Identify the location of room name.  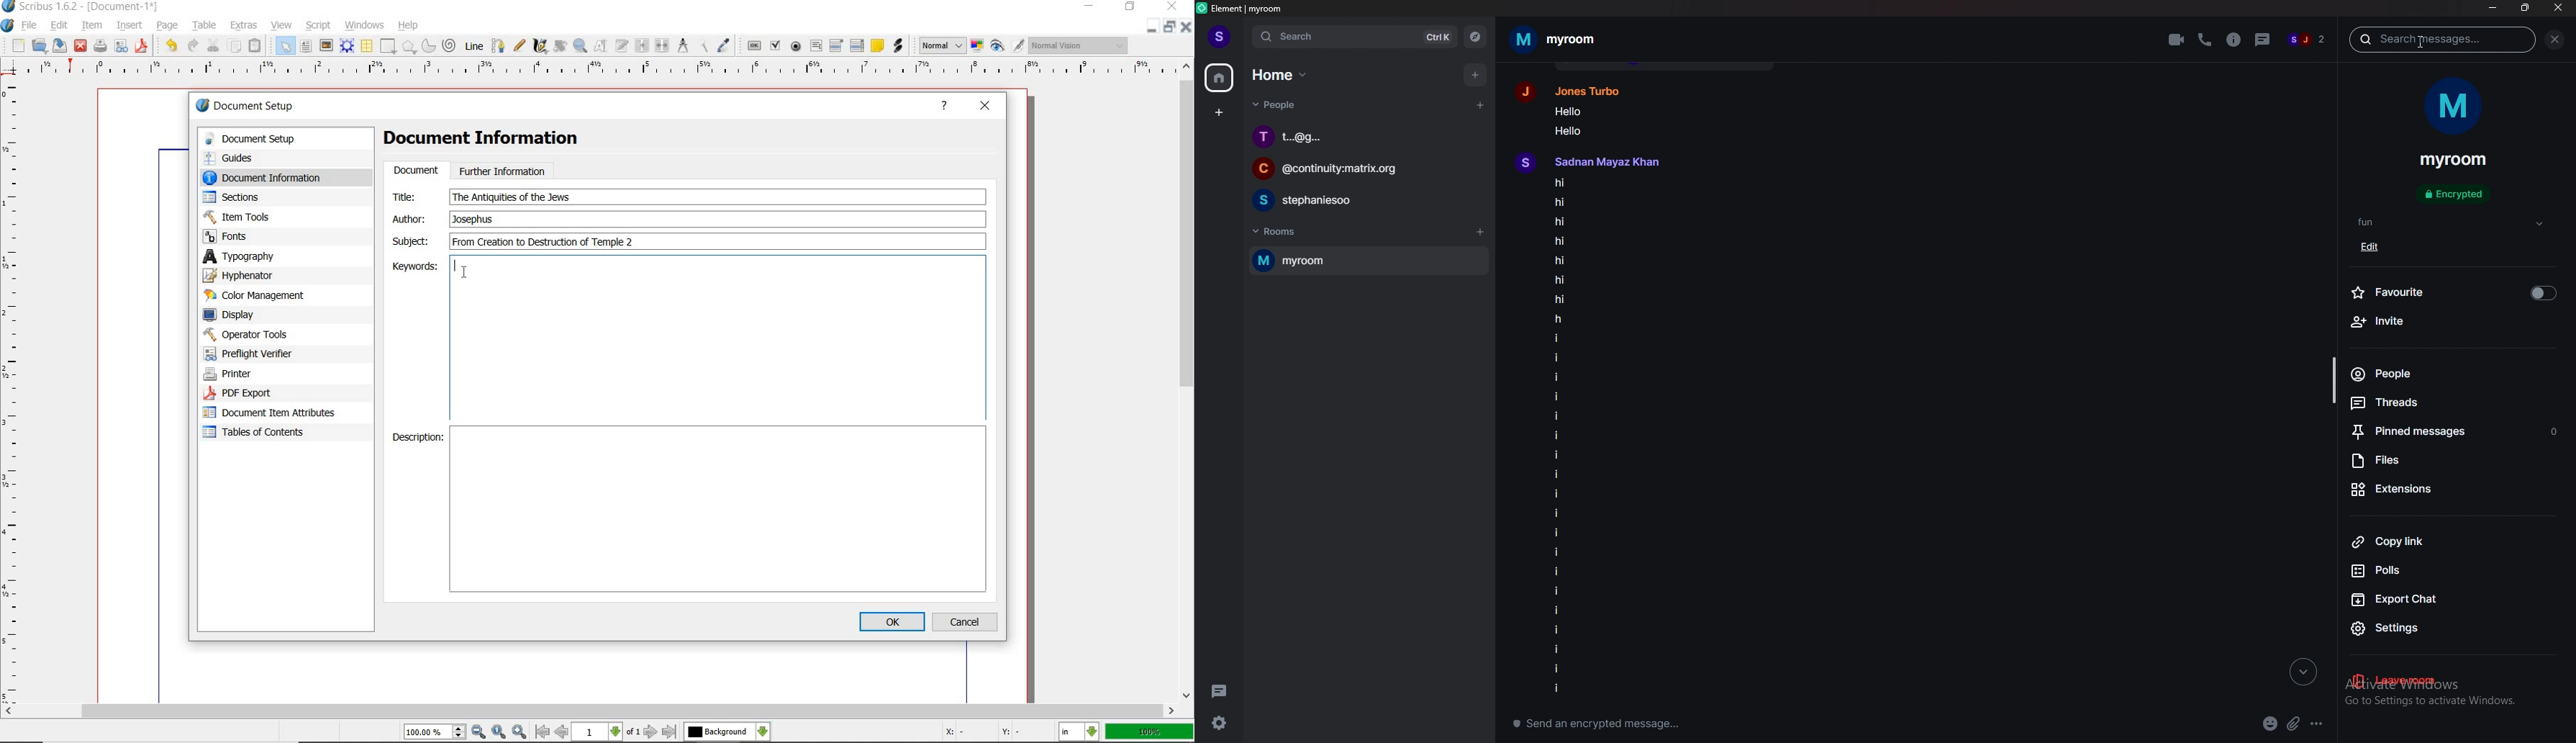
(1558, 39).